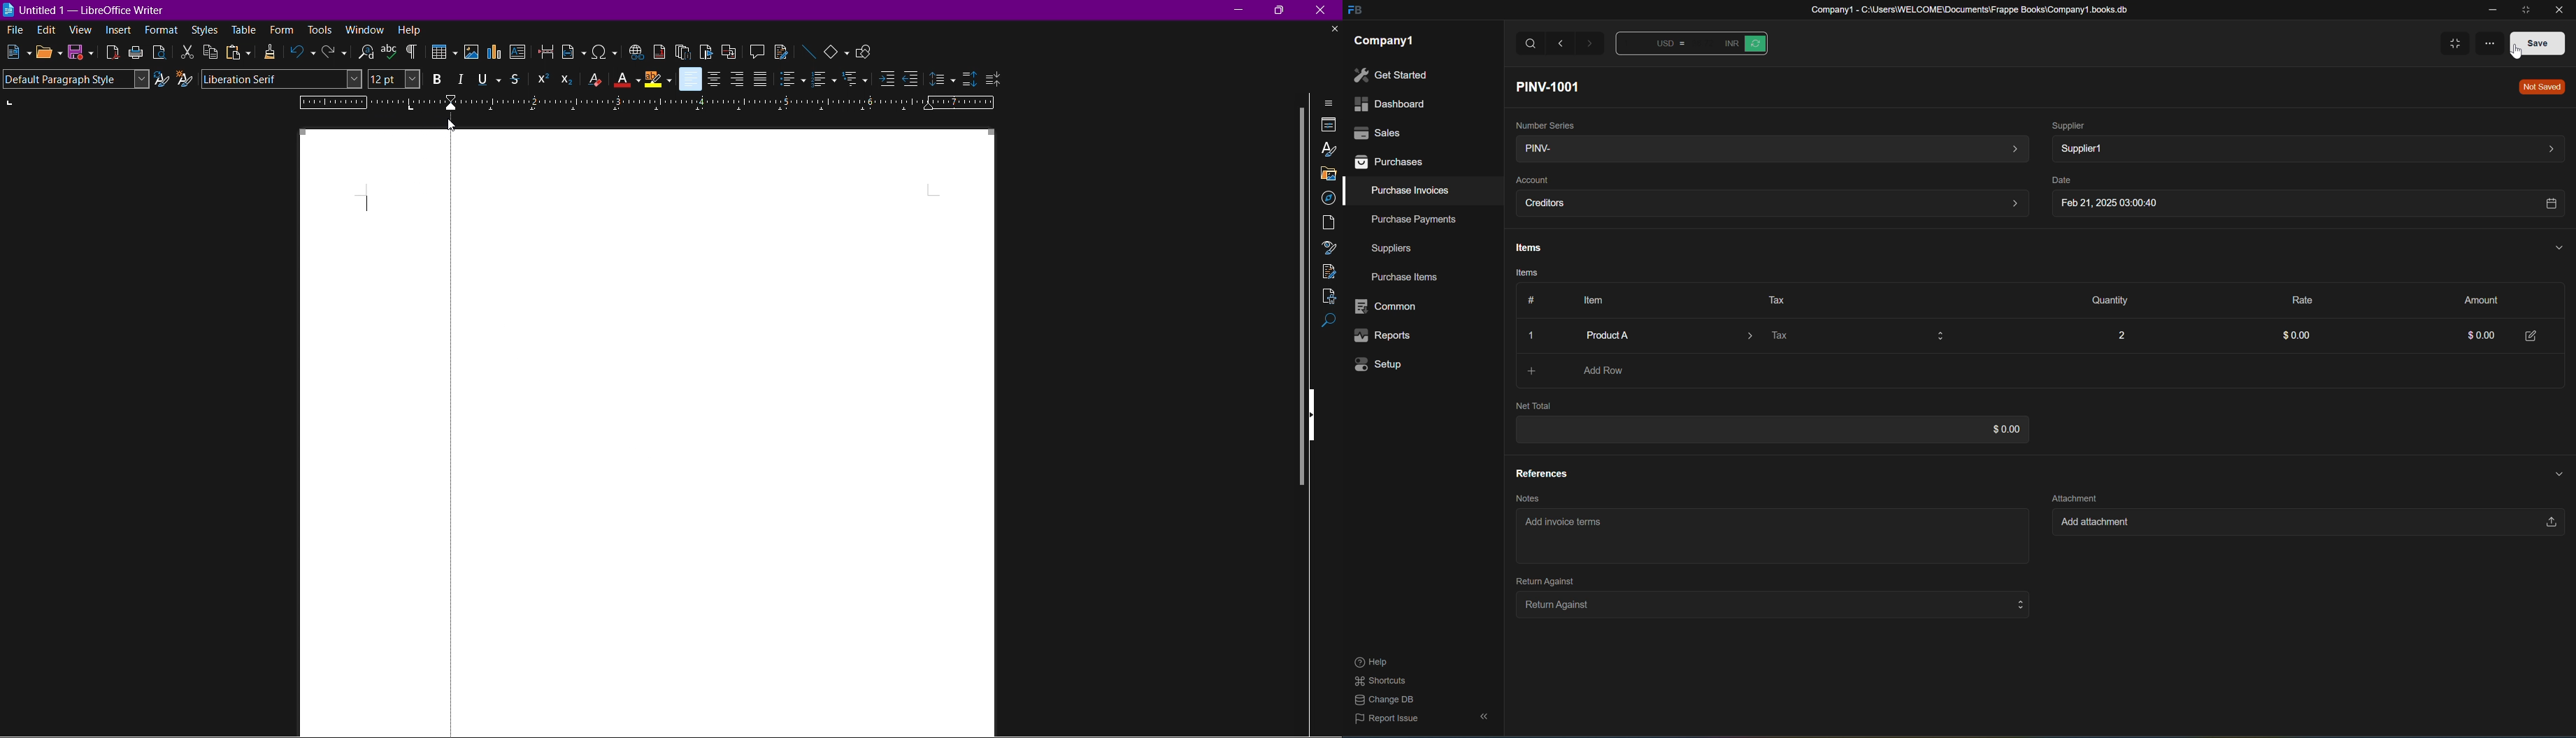  What do you see at coordinates (368, 204) in the screenshot?
I see `text cursor` at bounding box center [368, 204].